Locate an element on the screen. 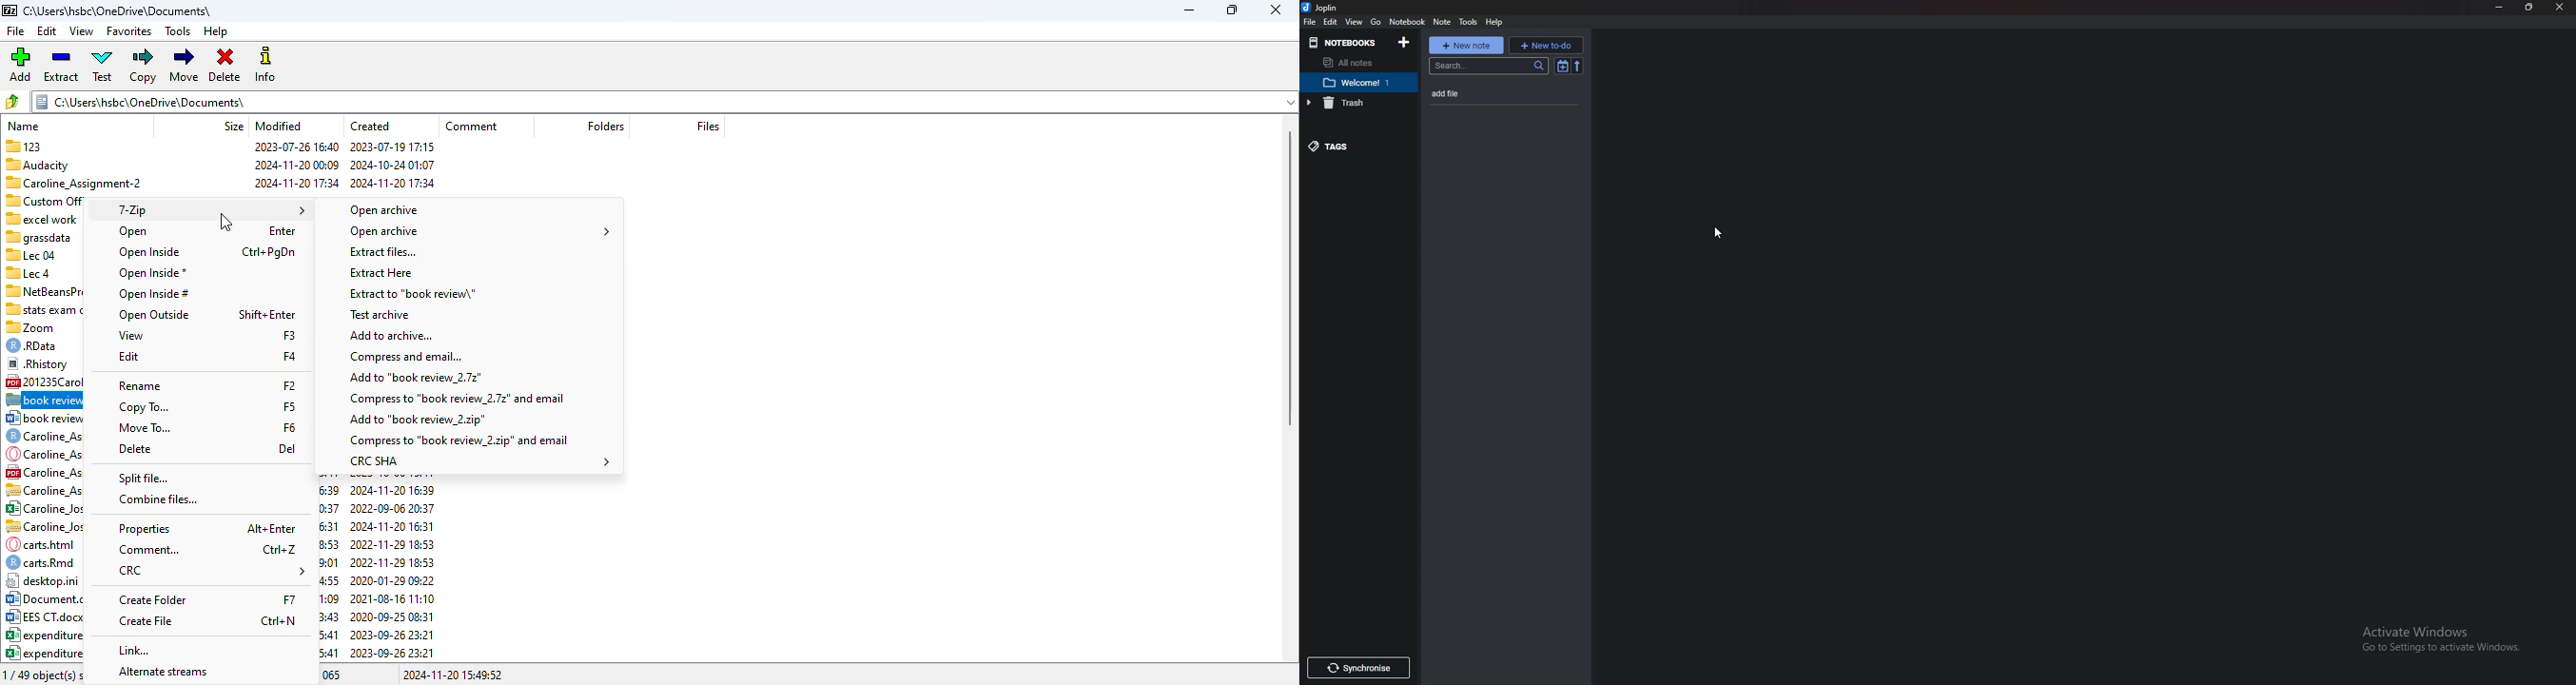 The height and width of the screenshot is (700, 2576). reverse sort order is located at coordinates (1579, 65).